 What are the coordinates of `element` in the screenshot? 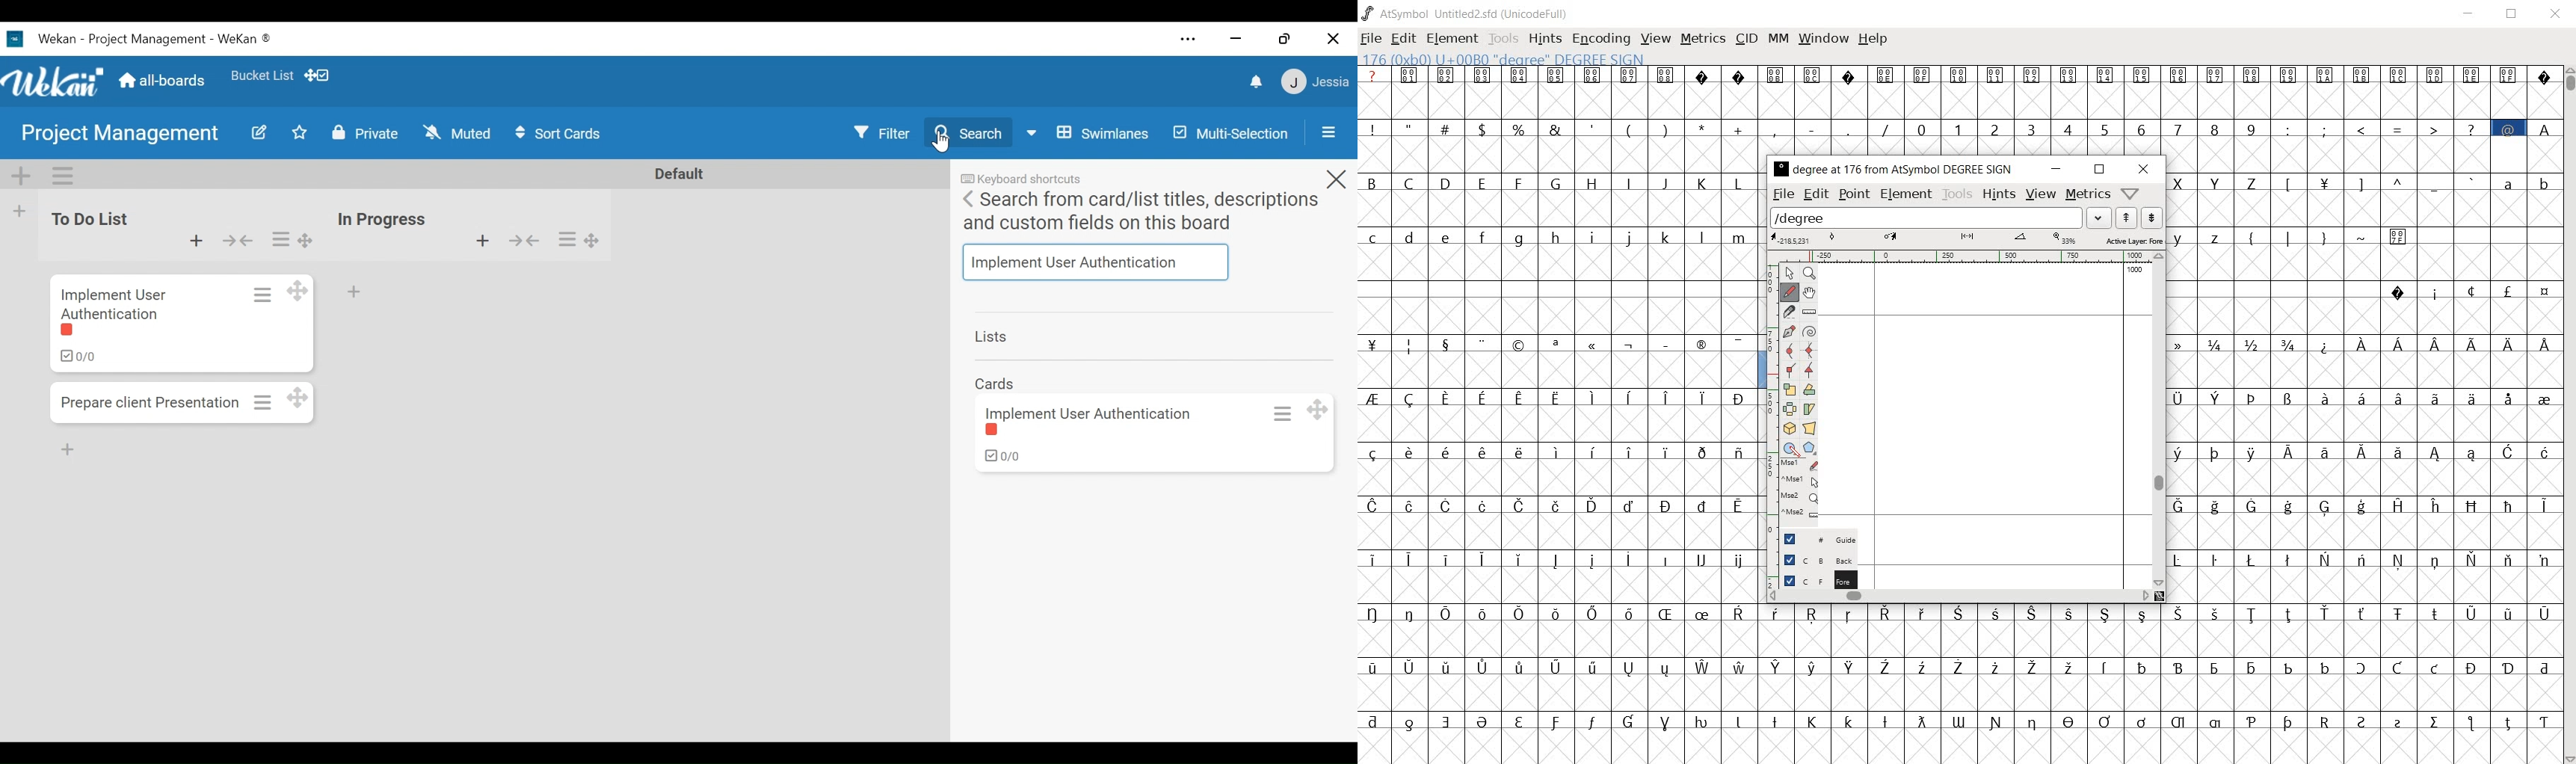 It's located at (1452, 38).